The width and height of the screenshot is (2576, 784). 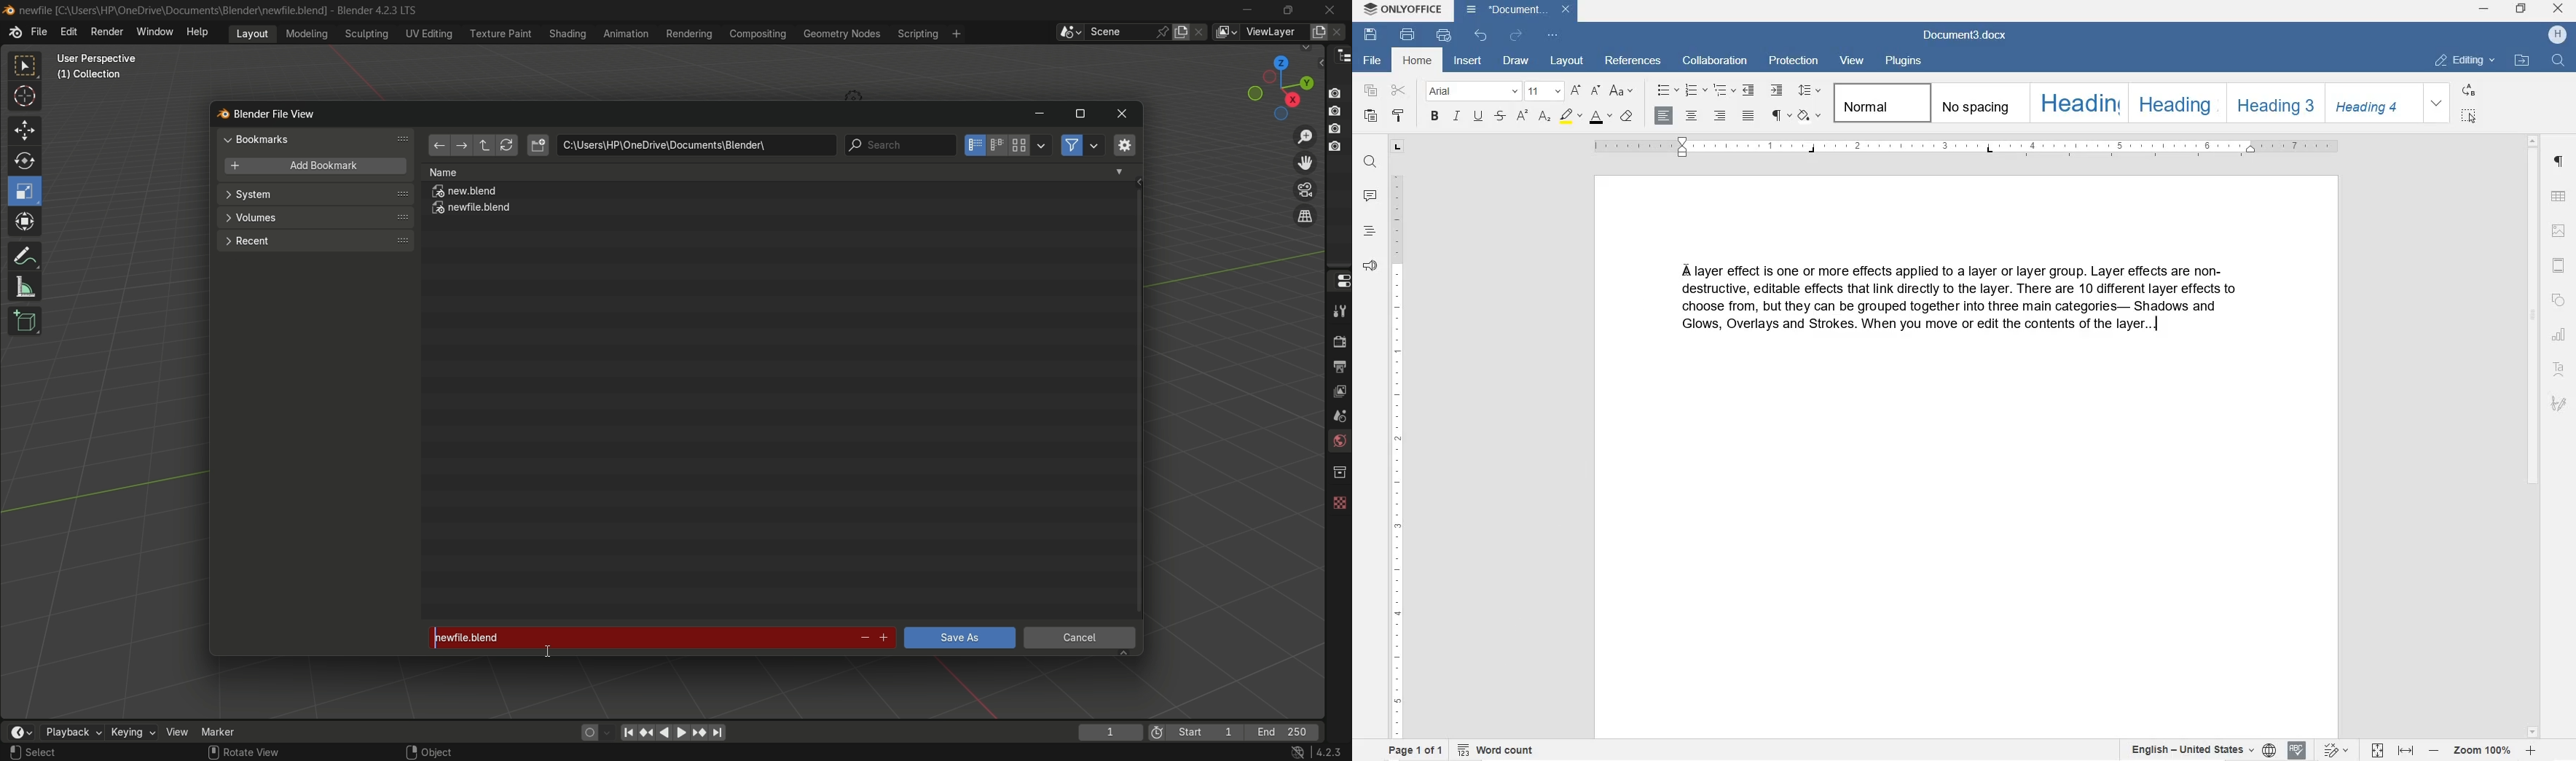 What do you see at coordinates (1338, 443) in the screenshot?
I see `world` at bounding box center [1338, 443].